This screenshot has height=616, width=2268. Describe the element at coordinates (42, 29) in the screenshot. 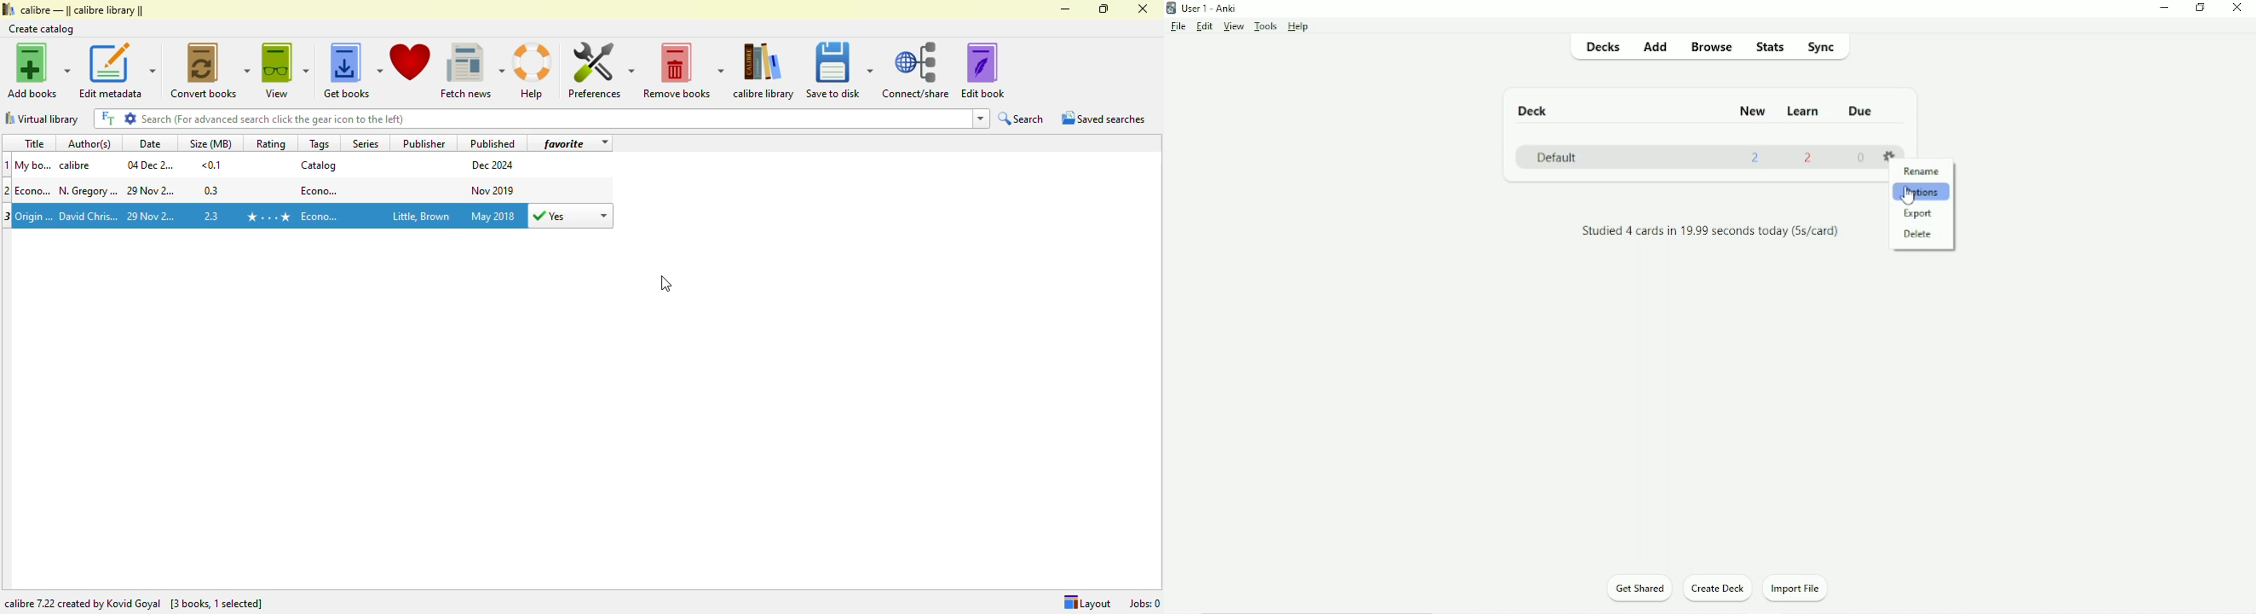

I see `create catalog` at that location.